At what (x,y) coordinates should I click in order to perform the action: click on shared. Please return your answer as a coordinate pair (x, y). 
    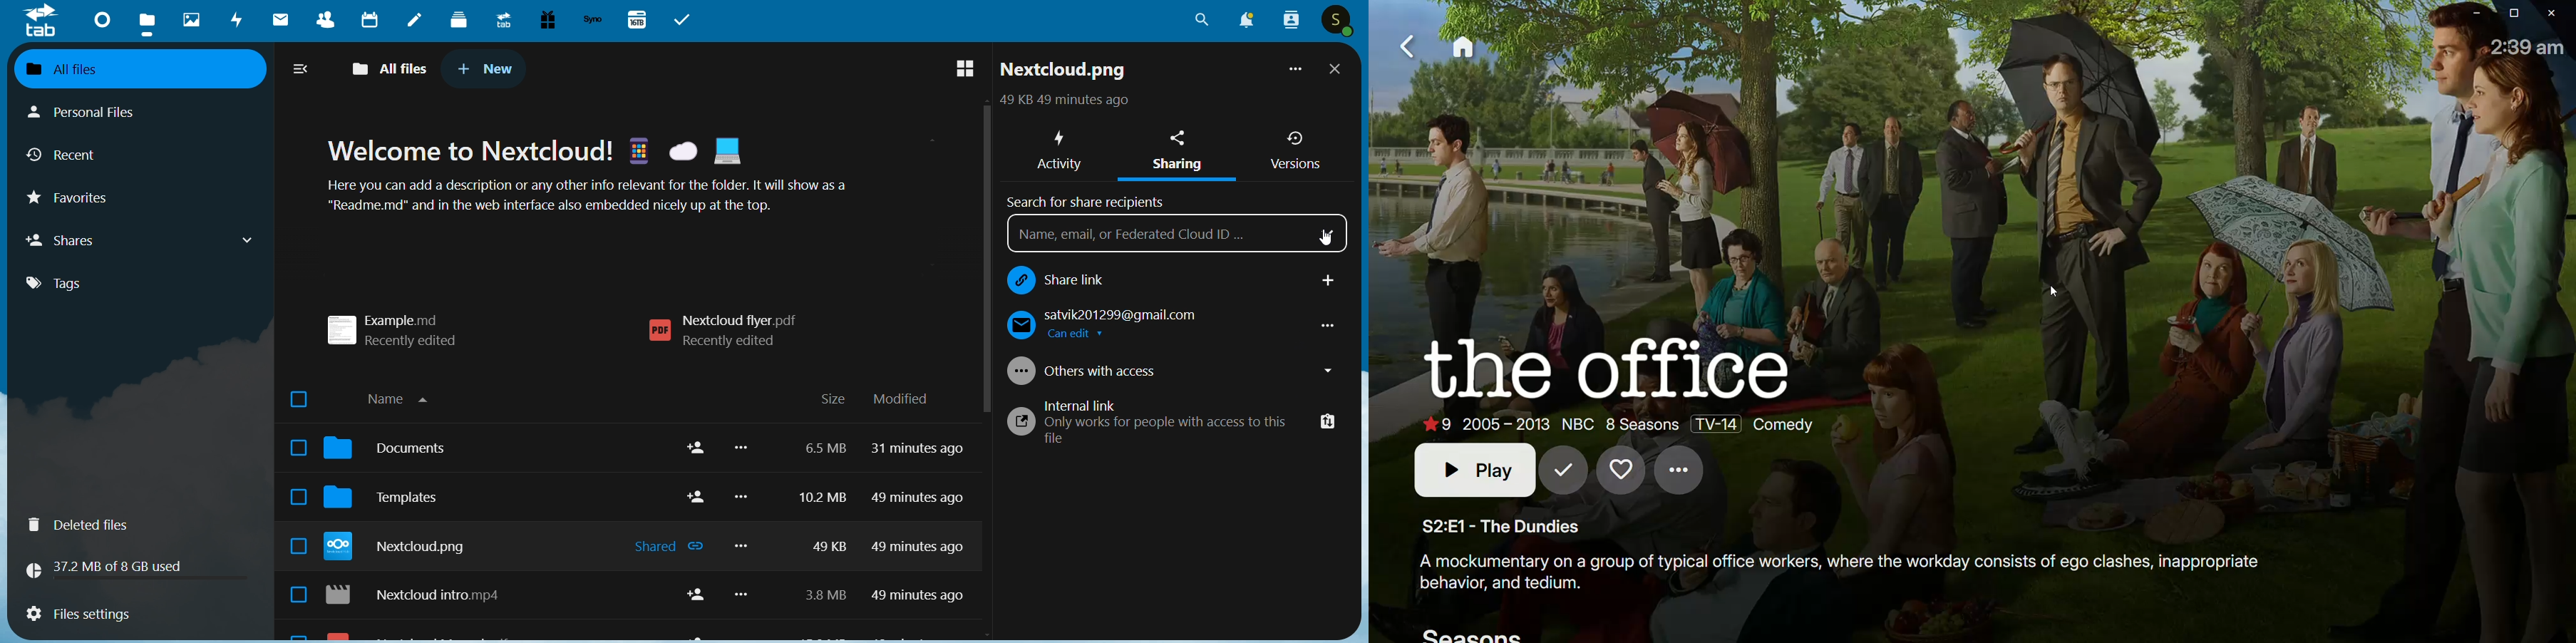
    Looking at the image, I should click on (662, 545).